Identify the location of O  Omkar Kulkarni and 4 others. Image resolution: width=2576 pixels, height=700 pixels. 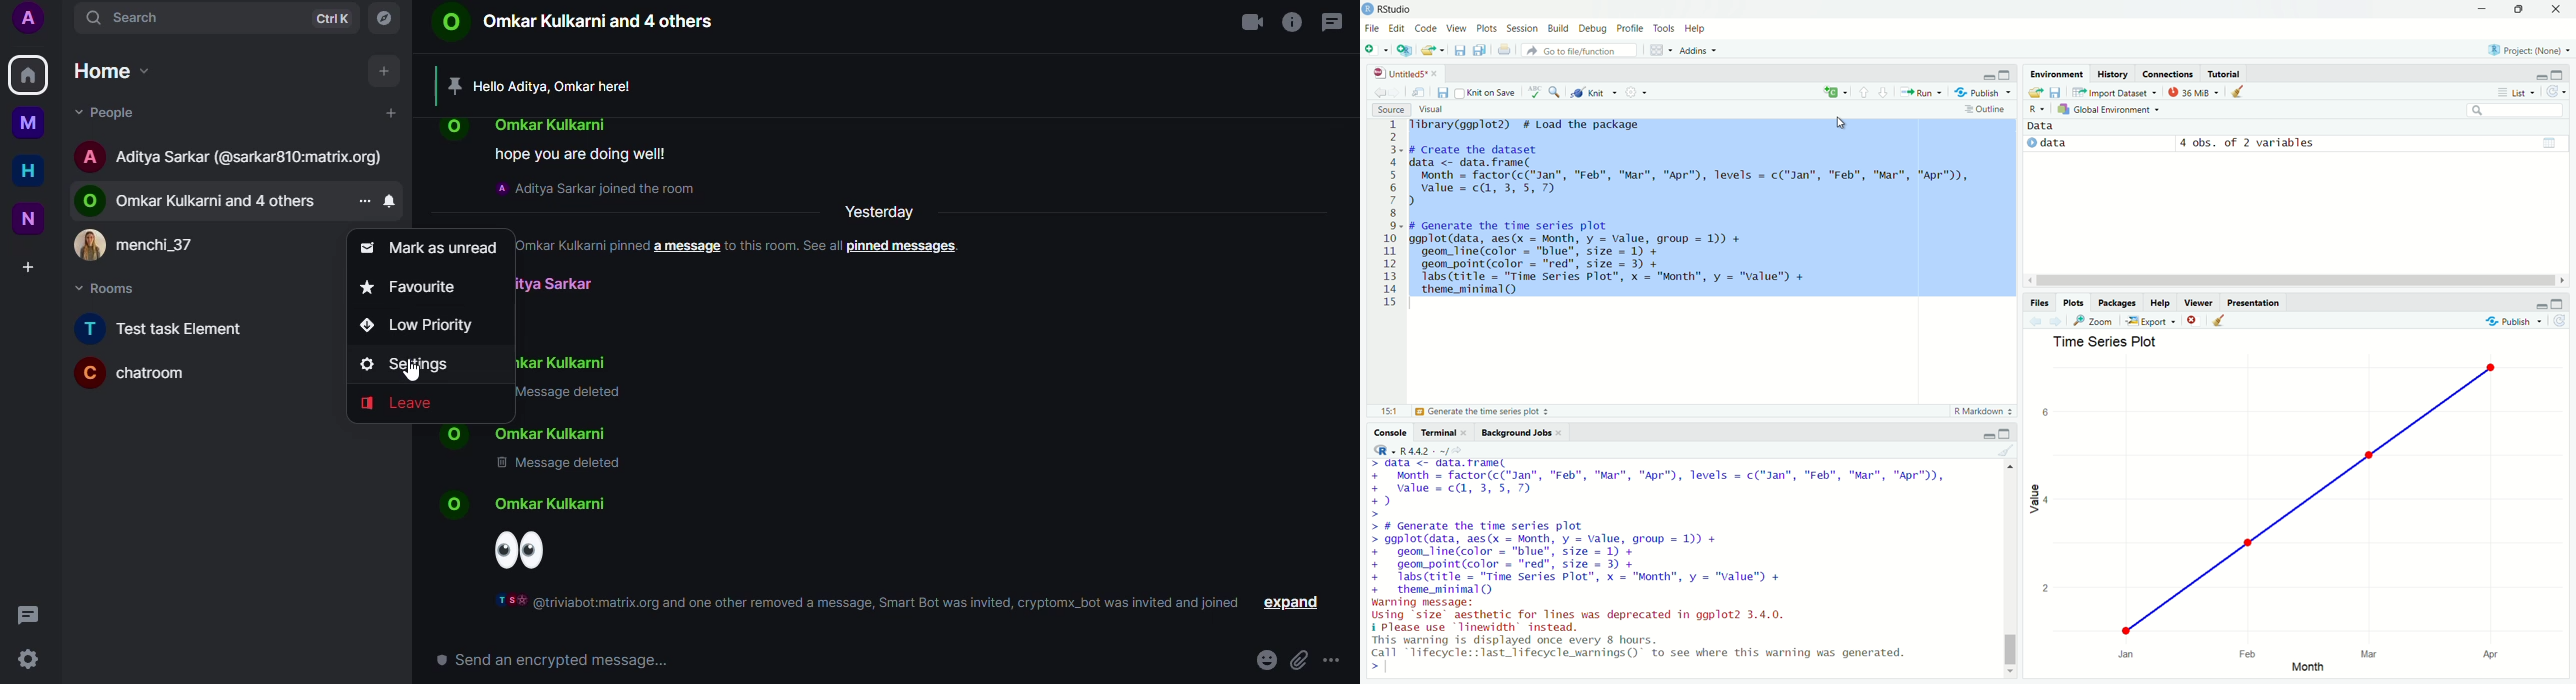
(222, 201).